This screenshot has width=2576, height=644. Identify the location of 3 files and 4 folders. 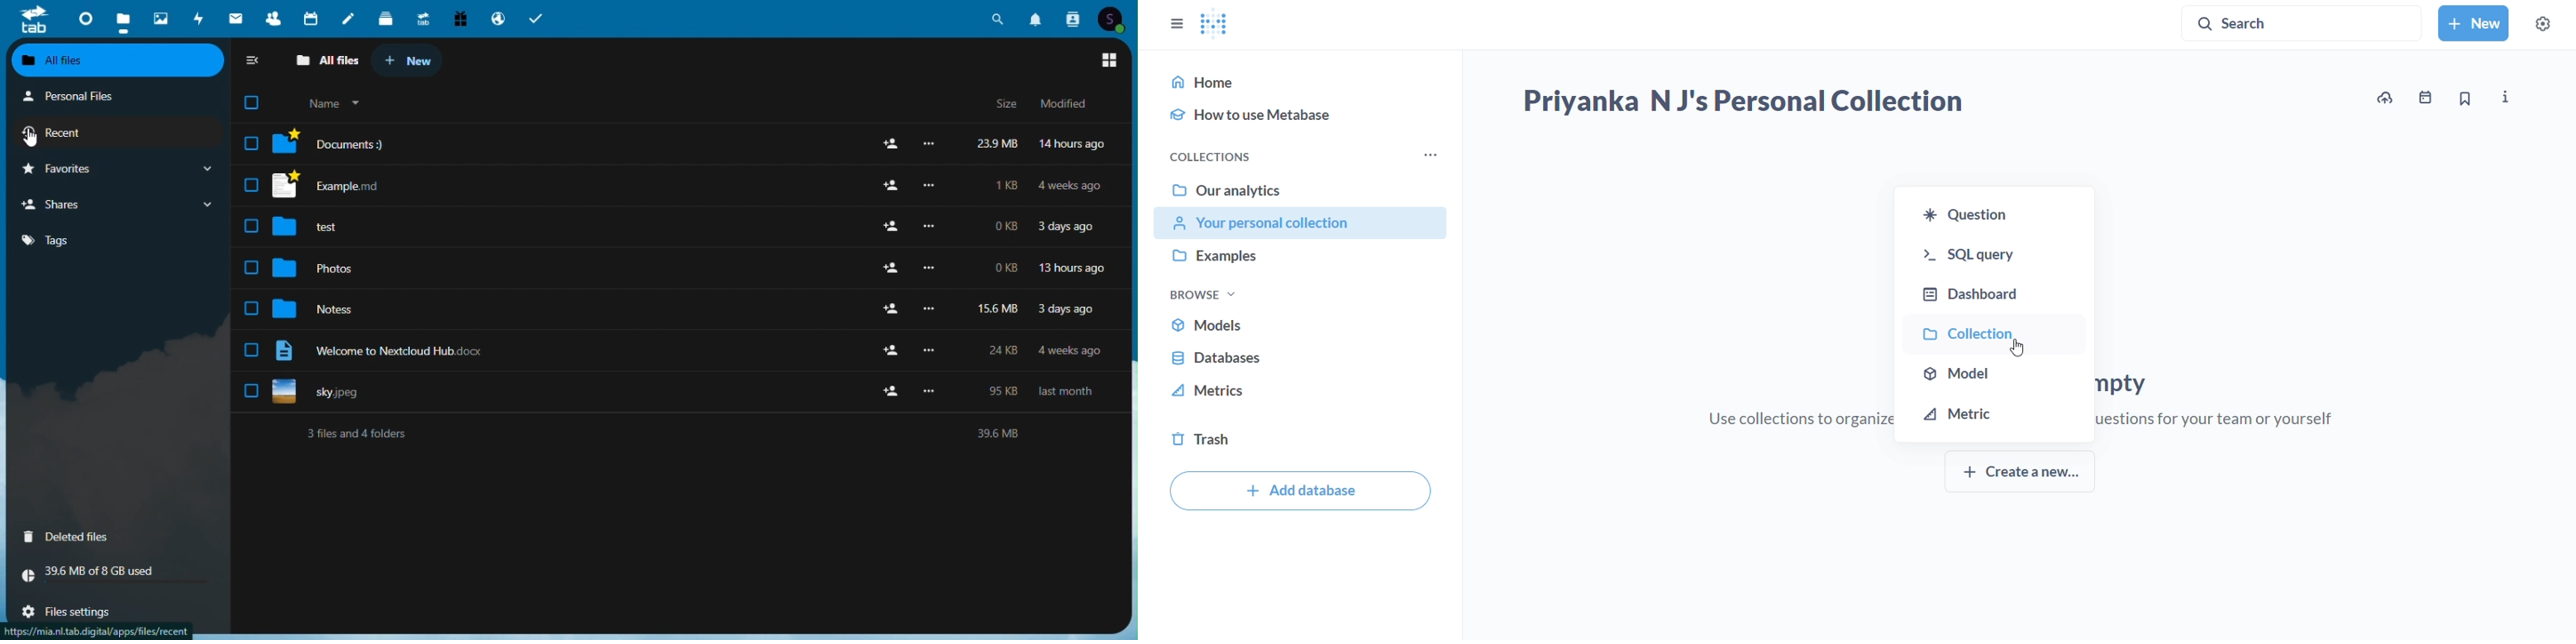
(682, 433).